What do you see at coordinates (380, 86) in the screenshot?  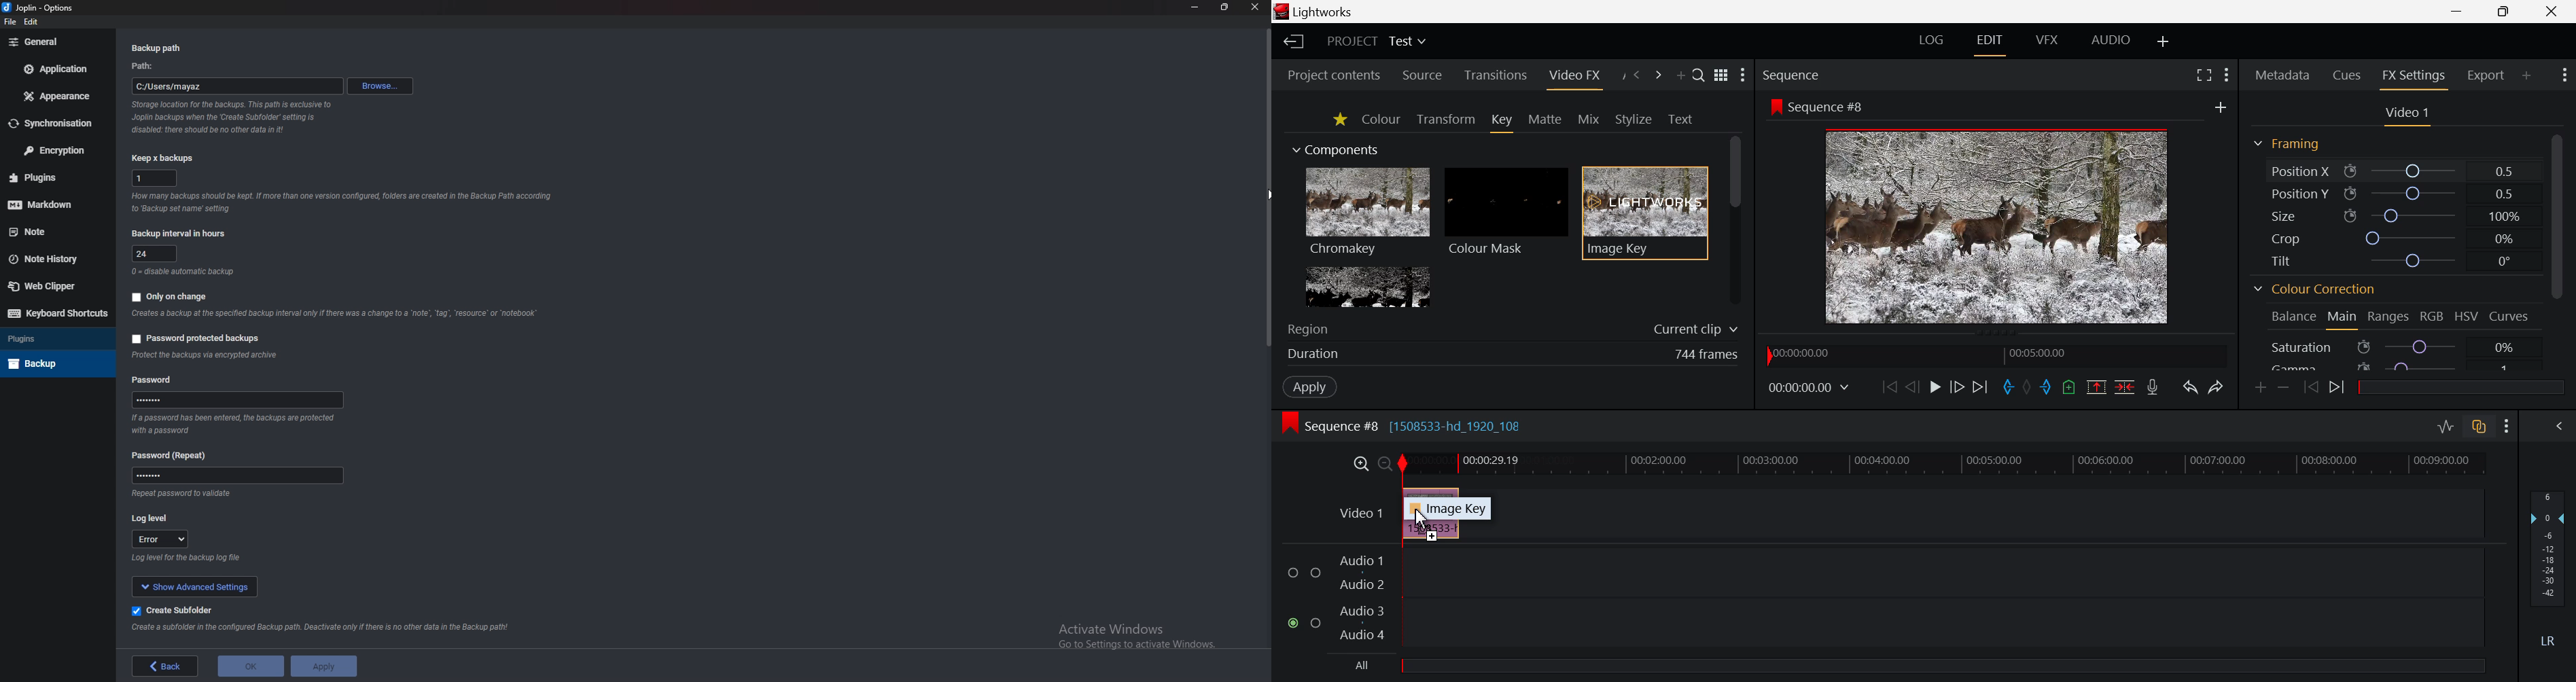 I see `Browse` at bounding box center [380, 86].